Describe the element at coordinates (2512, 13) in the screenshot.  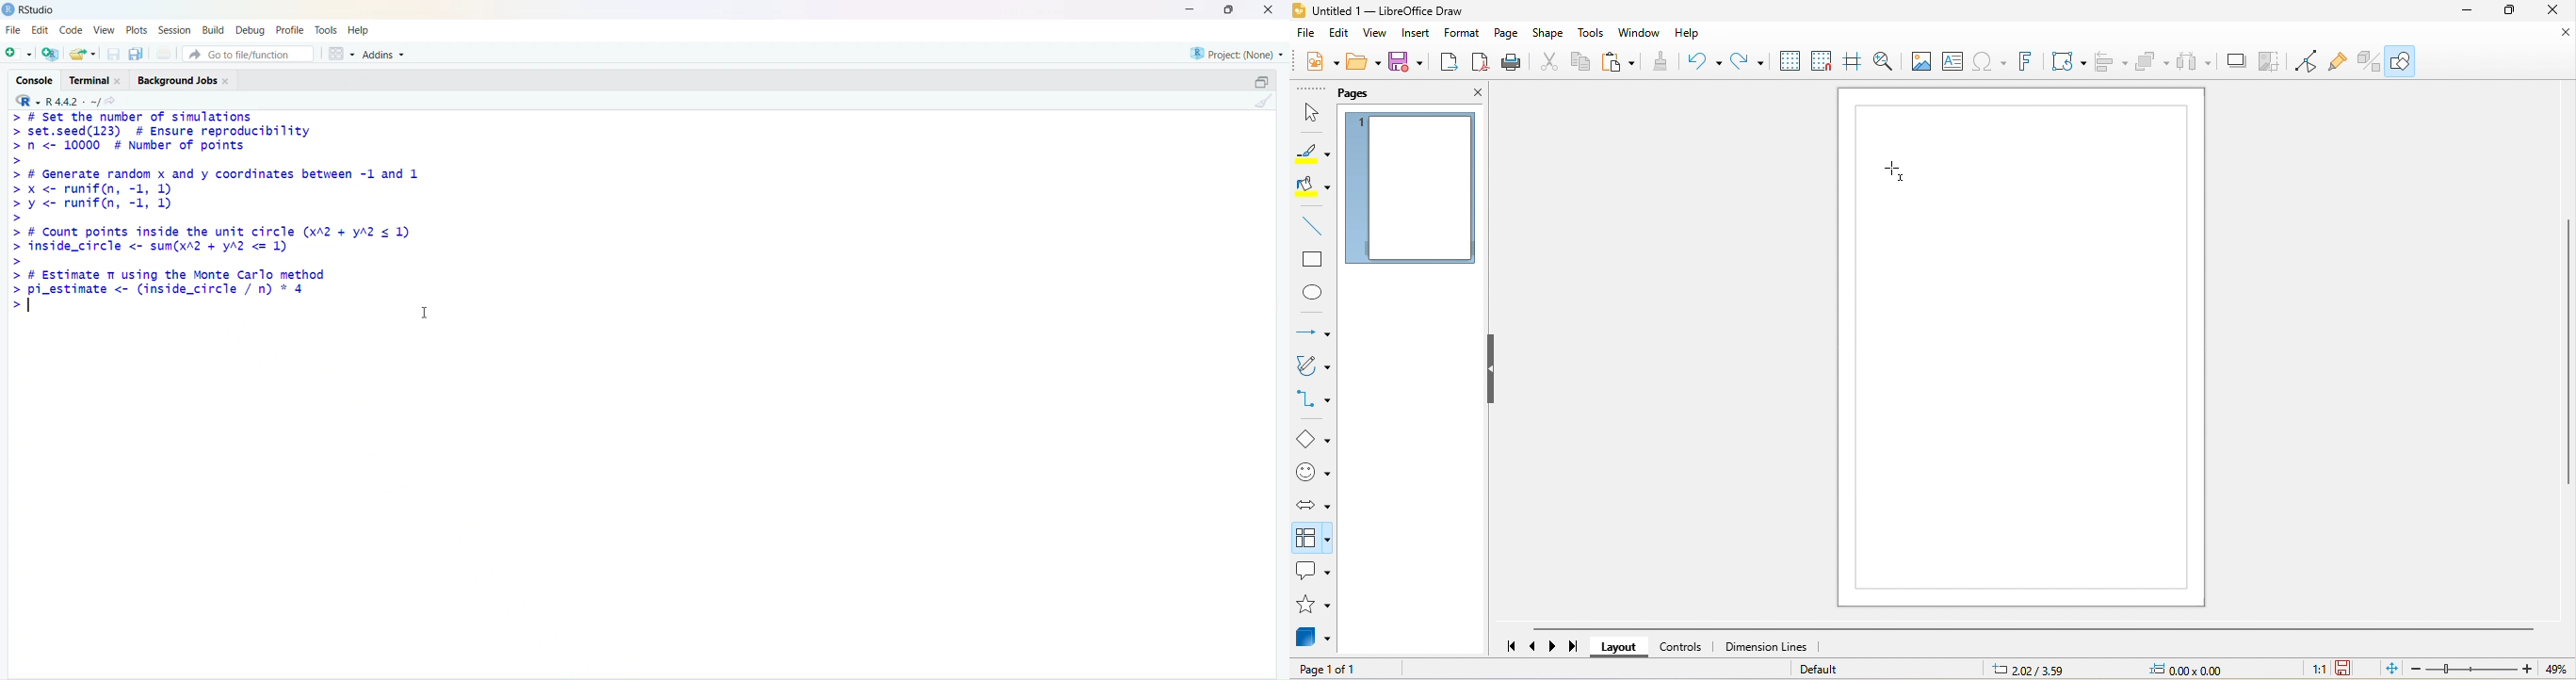
I see `maximize` at that location.